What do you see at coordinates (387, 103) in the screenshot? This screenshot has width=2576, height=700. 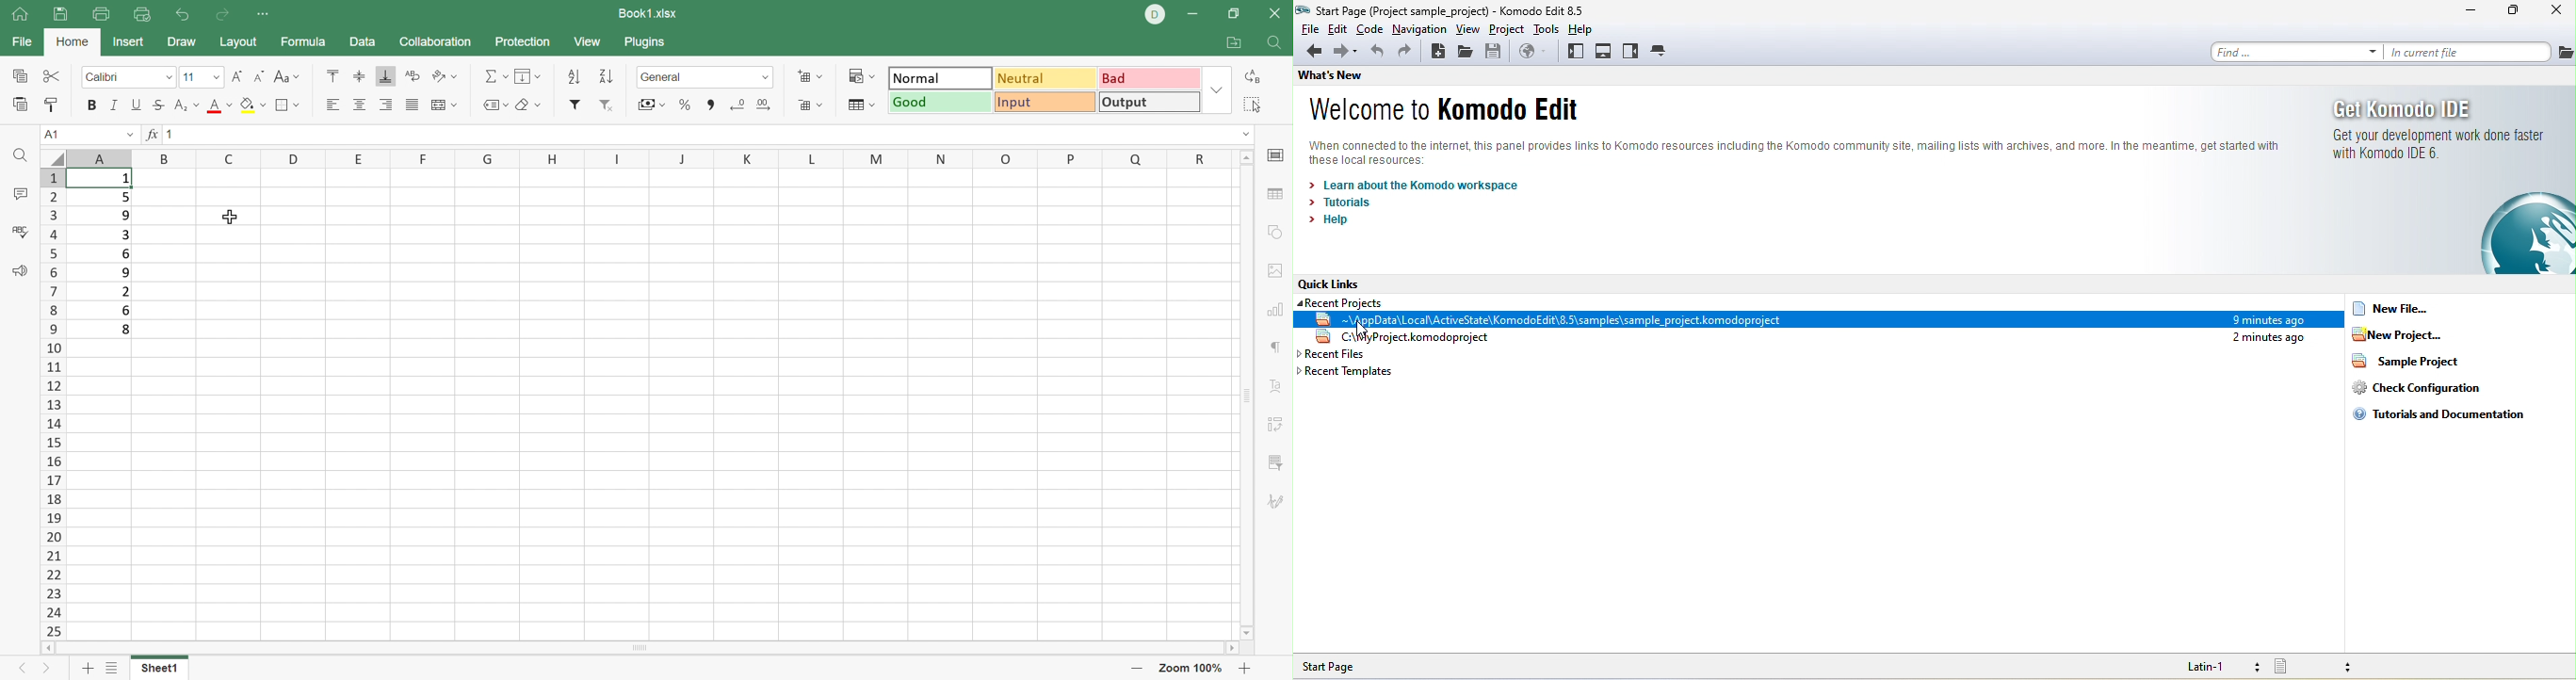 I see `Align Right` at bounding box center [387, 103].